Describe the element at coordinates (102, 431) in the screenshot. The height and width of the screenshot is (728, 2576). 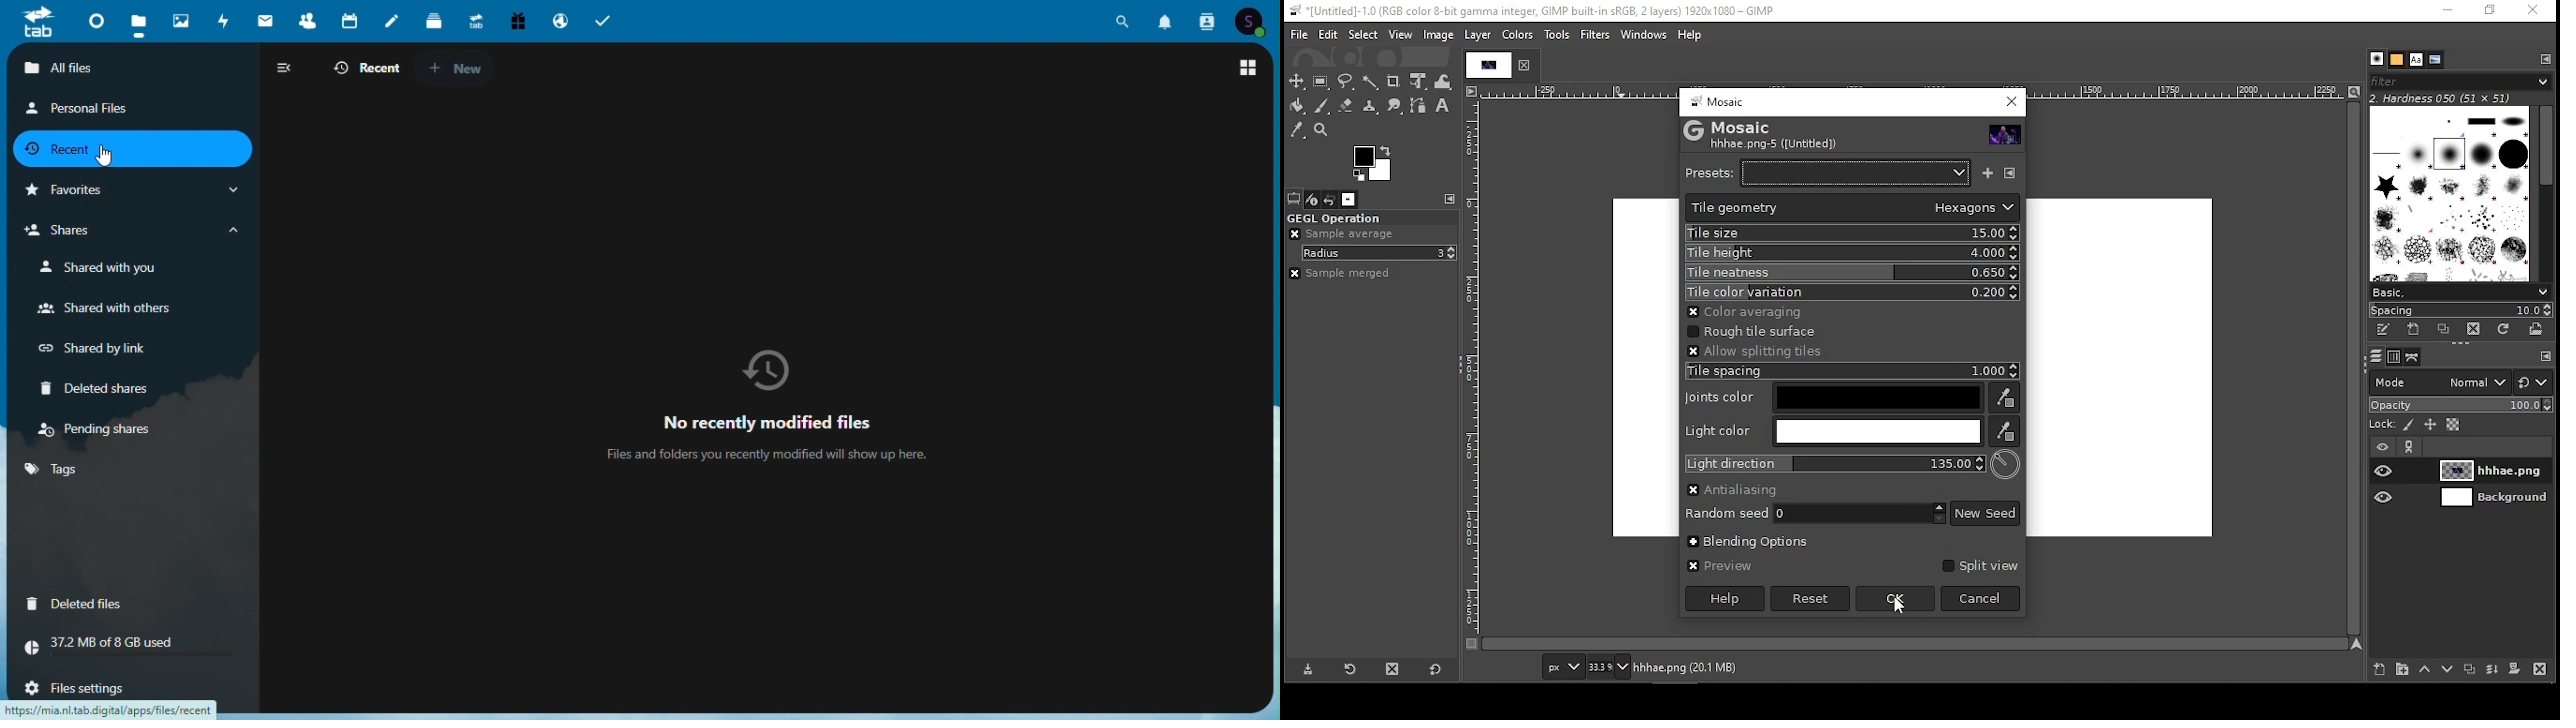
I see `Pending shares` at that location.